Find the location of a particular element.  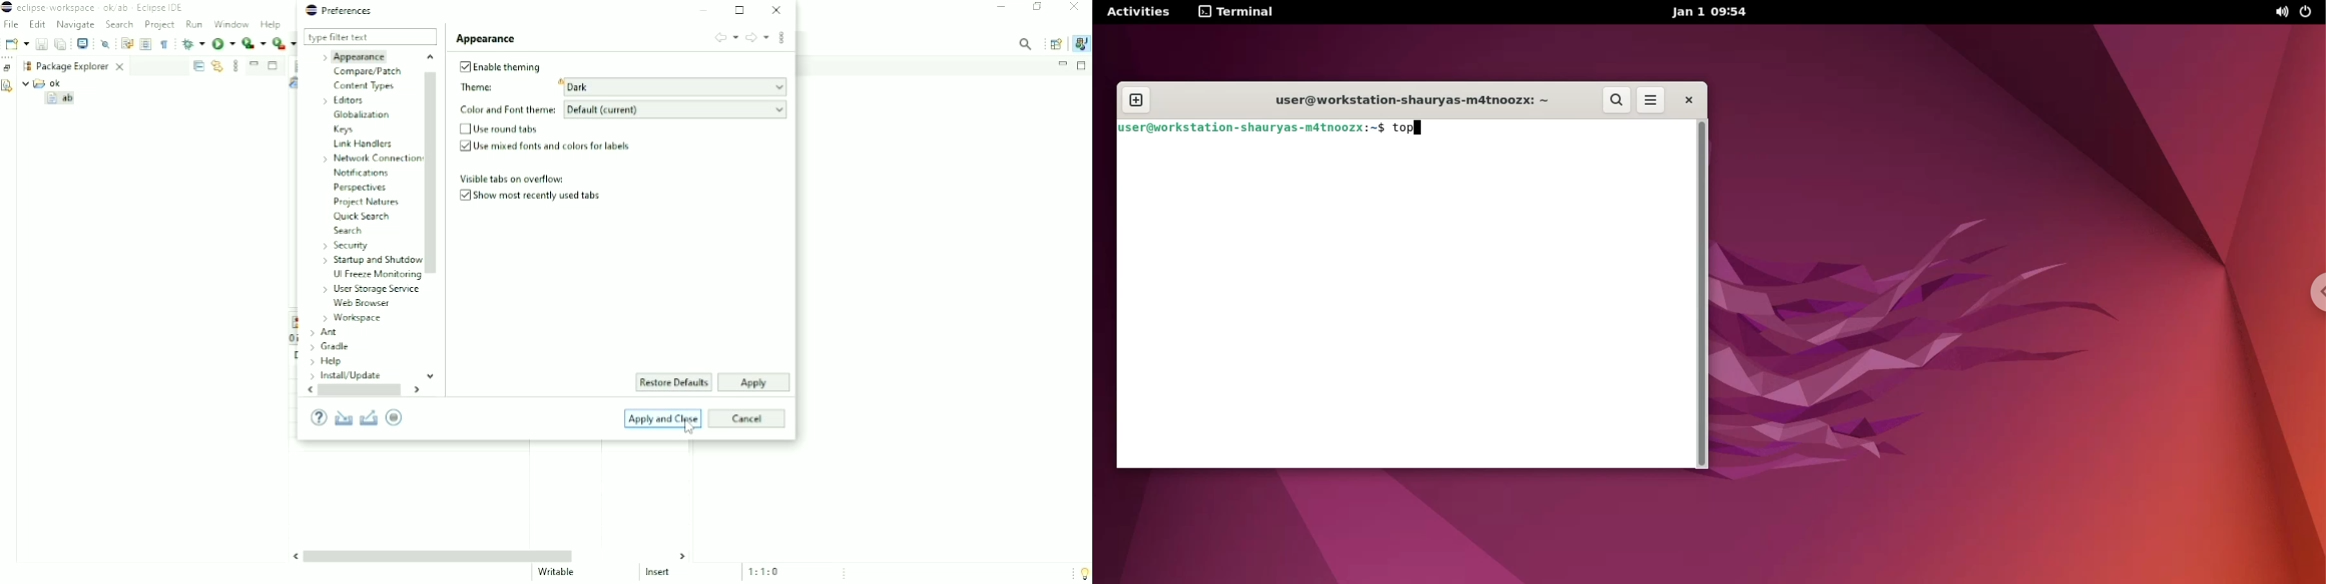

Apply is located at coordinates (752, 383).